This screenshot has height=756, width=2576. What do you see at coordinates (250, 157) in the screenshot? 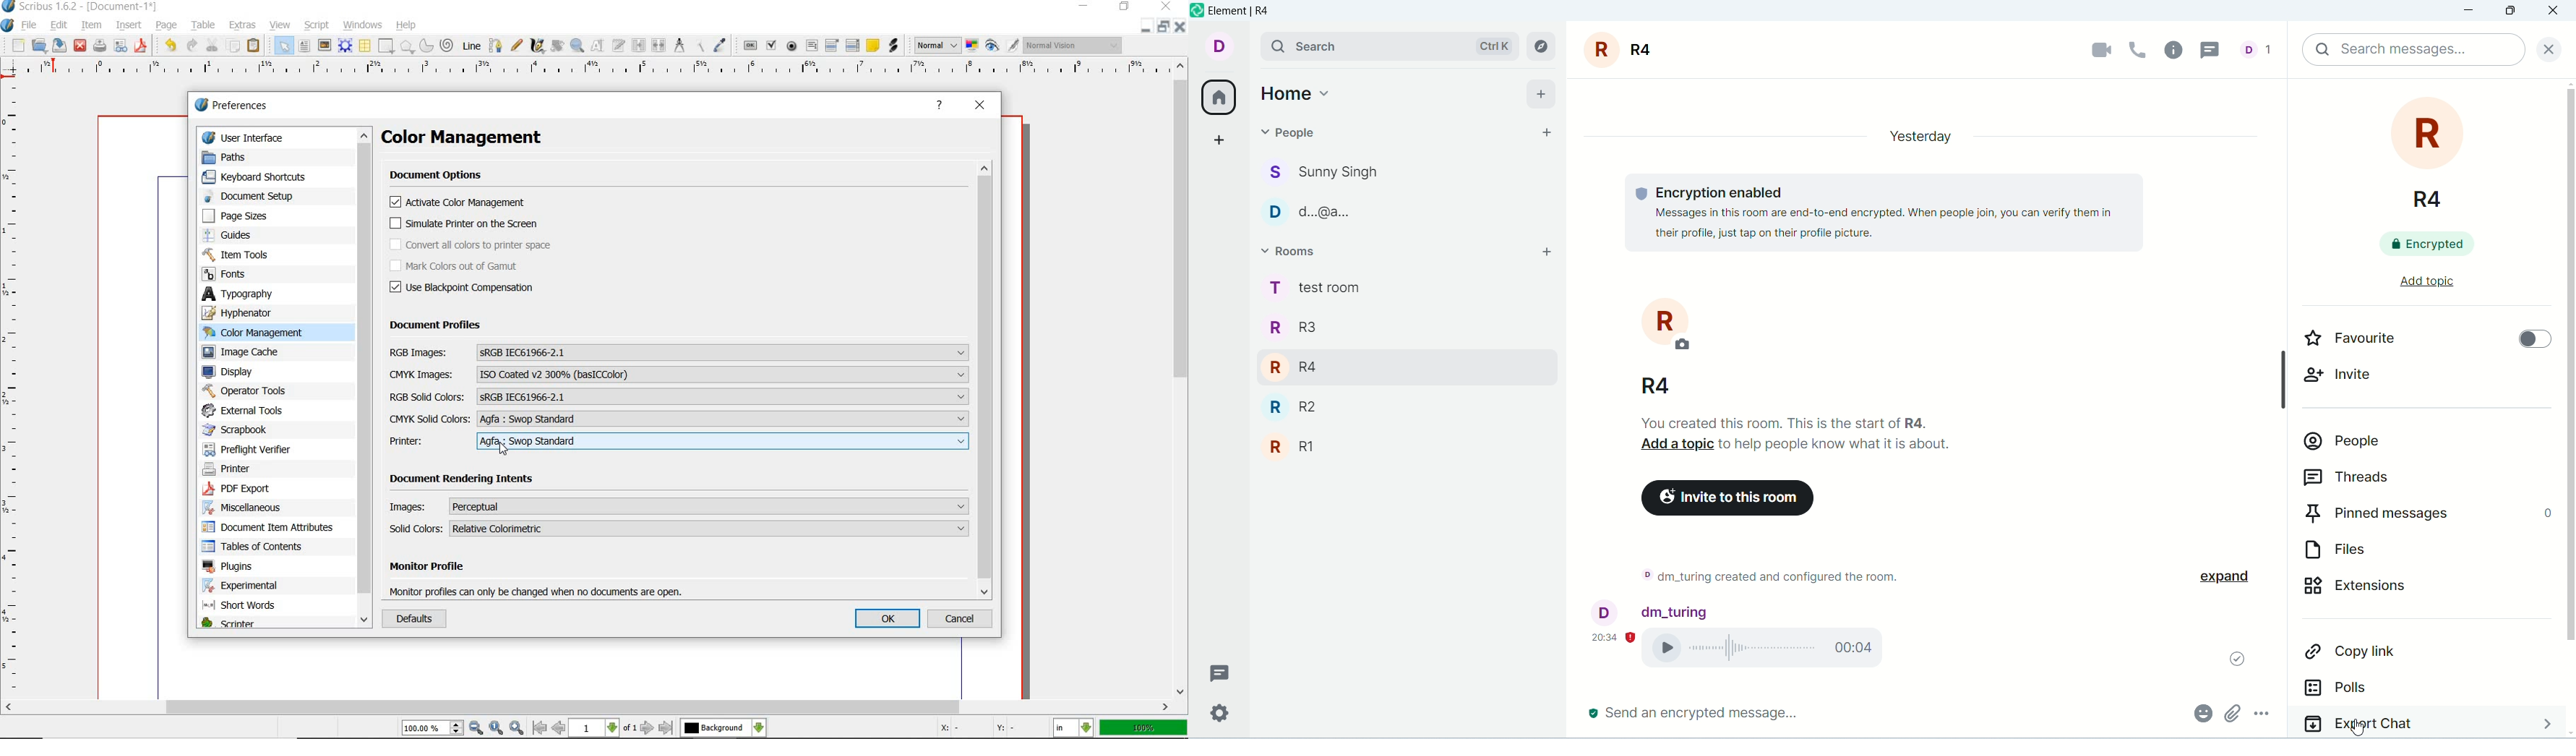
I see `paths` at bounding box center [250, 157].